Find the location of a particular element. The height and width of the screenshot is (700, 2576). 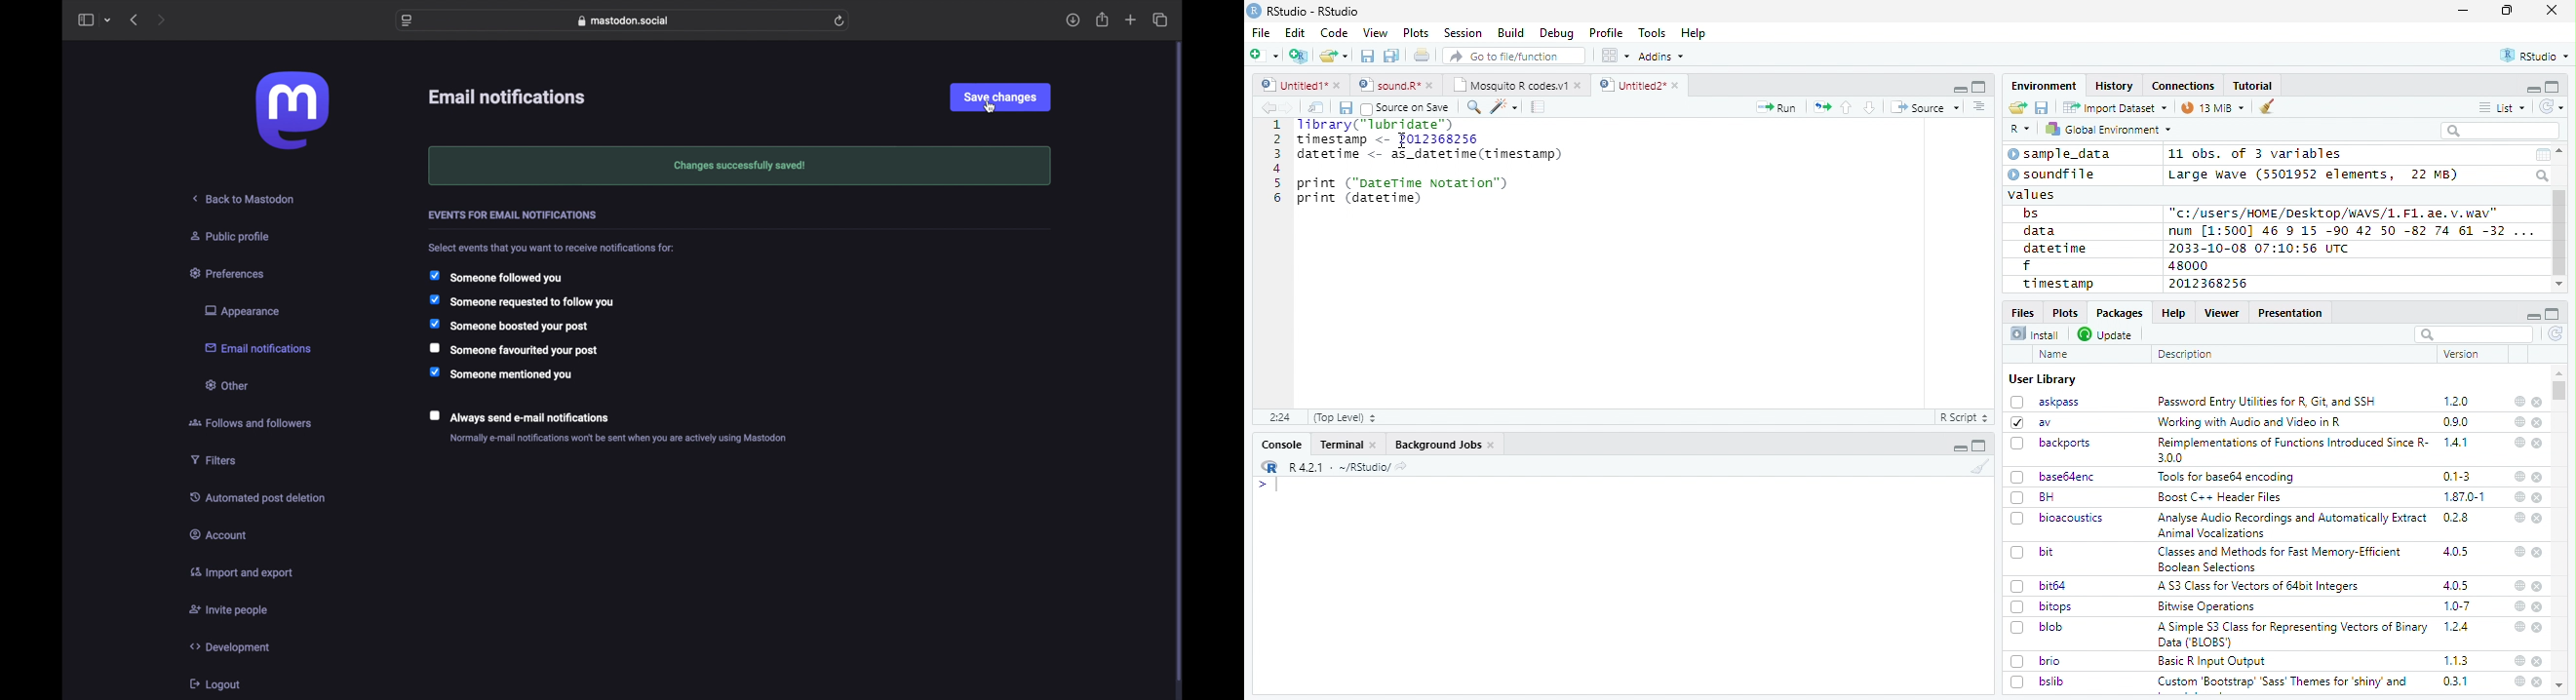

Go to next section is located at coordinates (1872, 107).